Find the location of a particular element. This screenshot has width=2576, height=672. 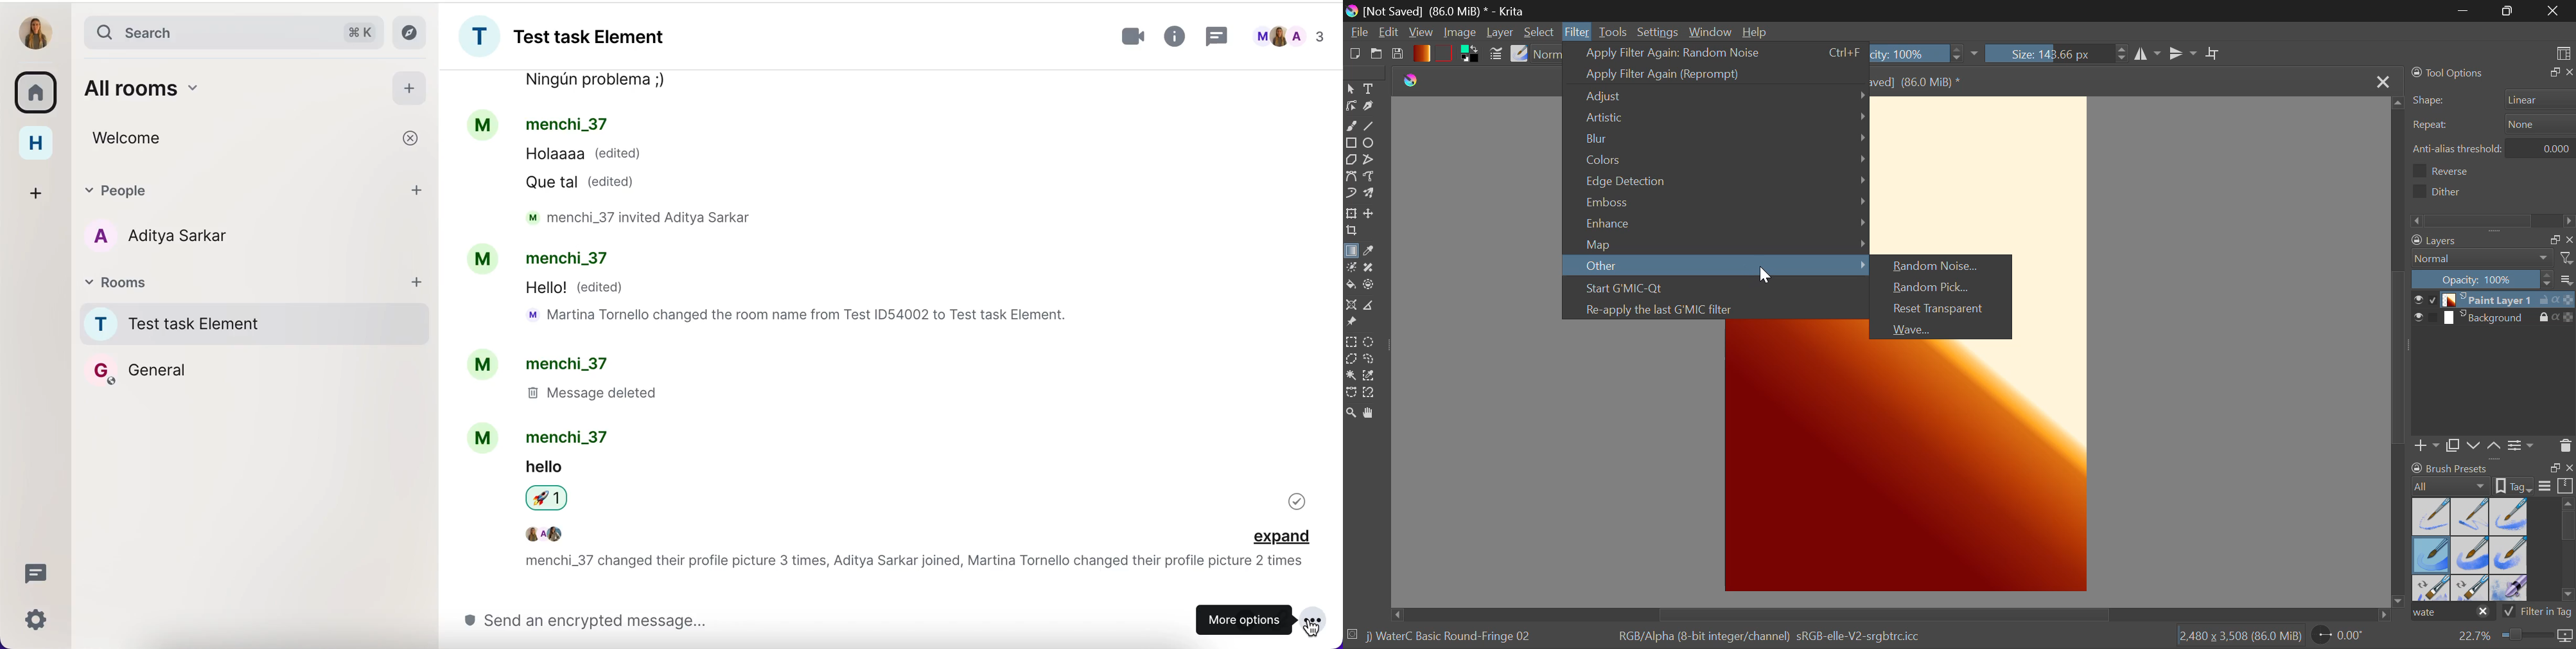

Polyline is located at coordinates (1371, 160).